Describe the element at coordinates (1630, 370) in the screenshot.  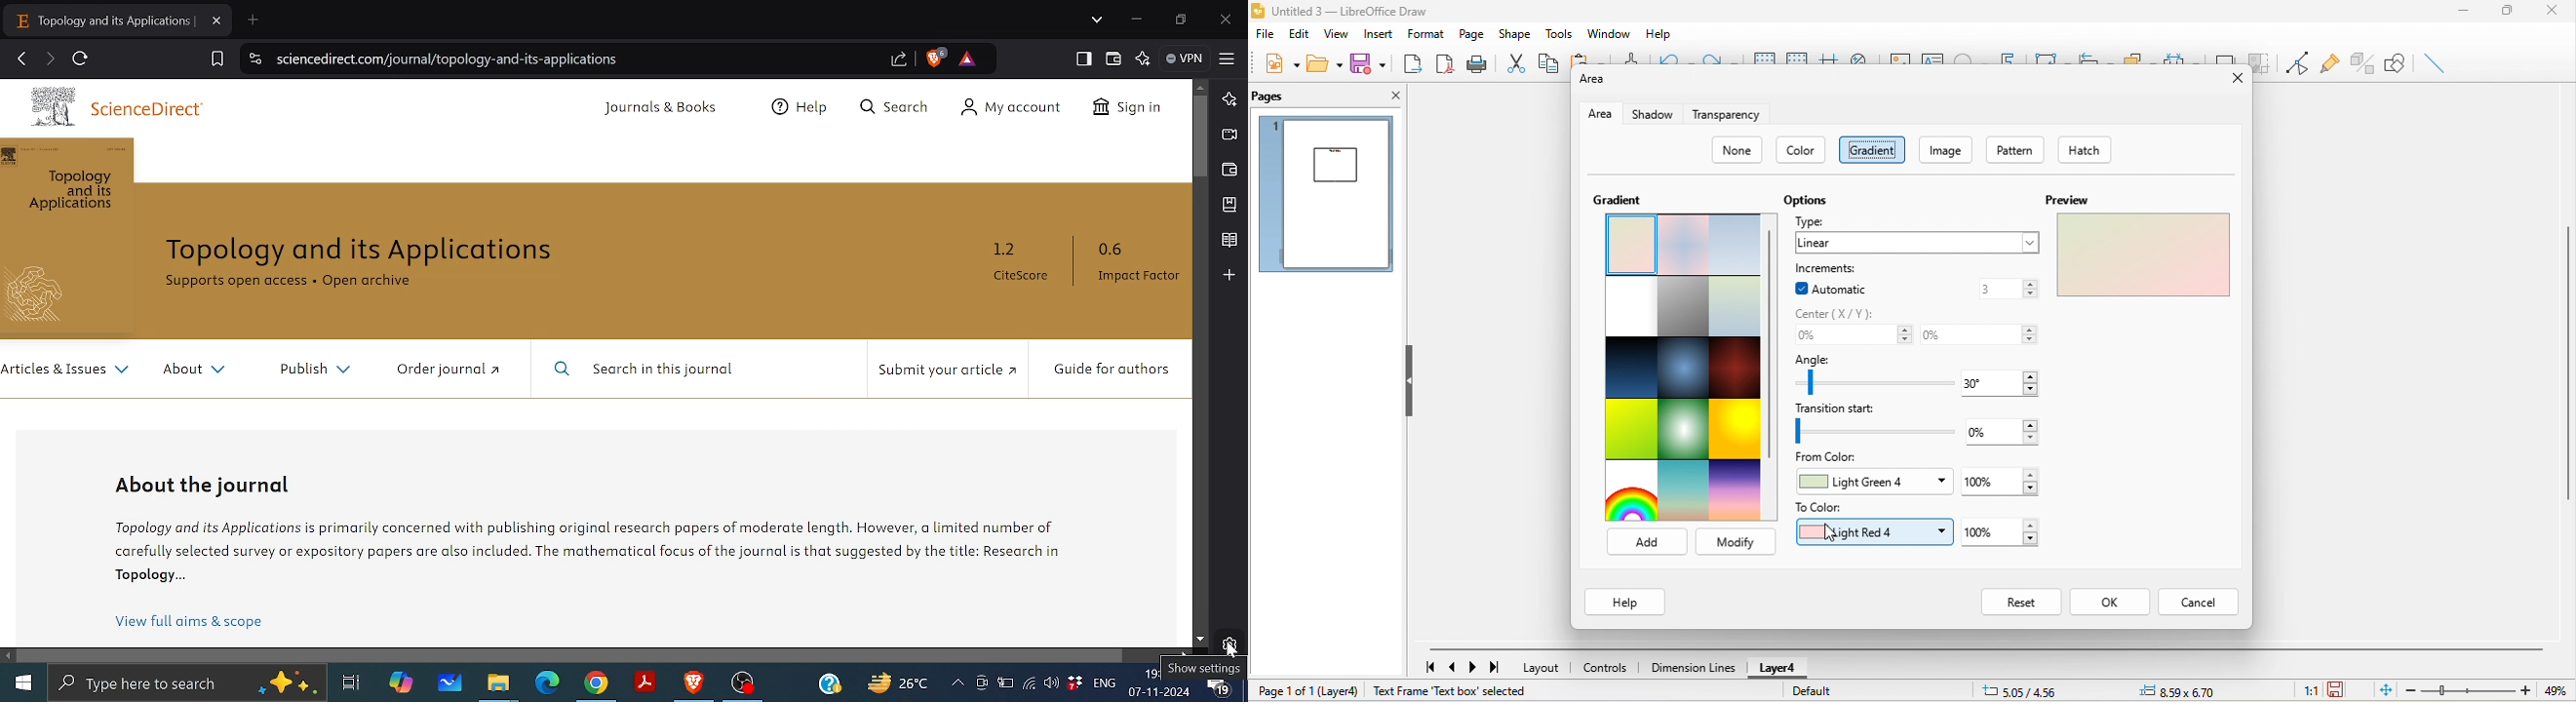
I see `midnight` at that location.